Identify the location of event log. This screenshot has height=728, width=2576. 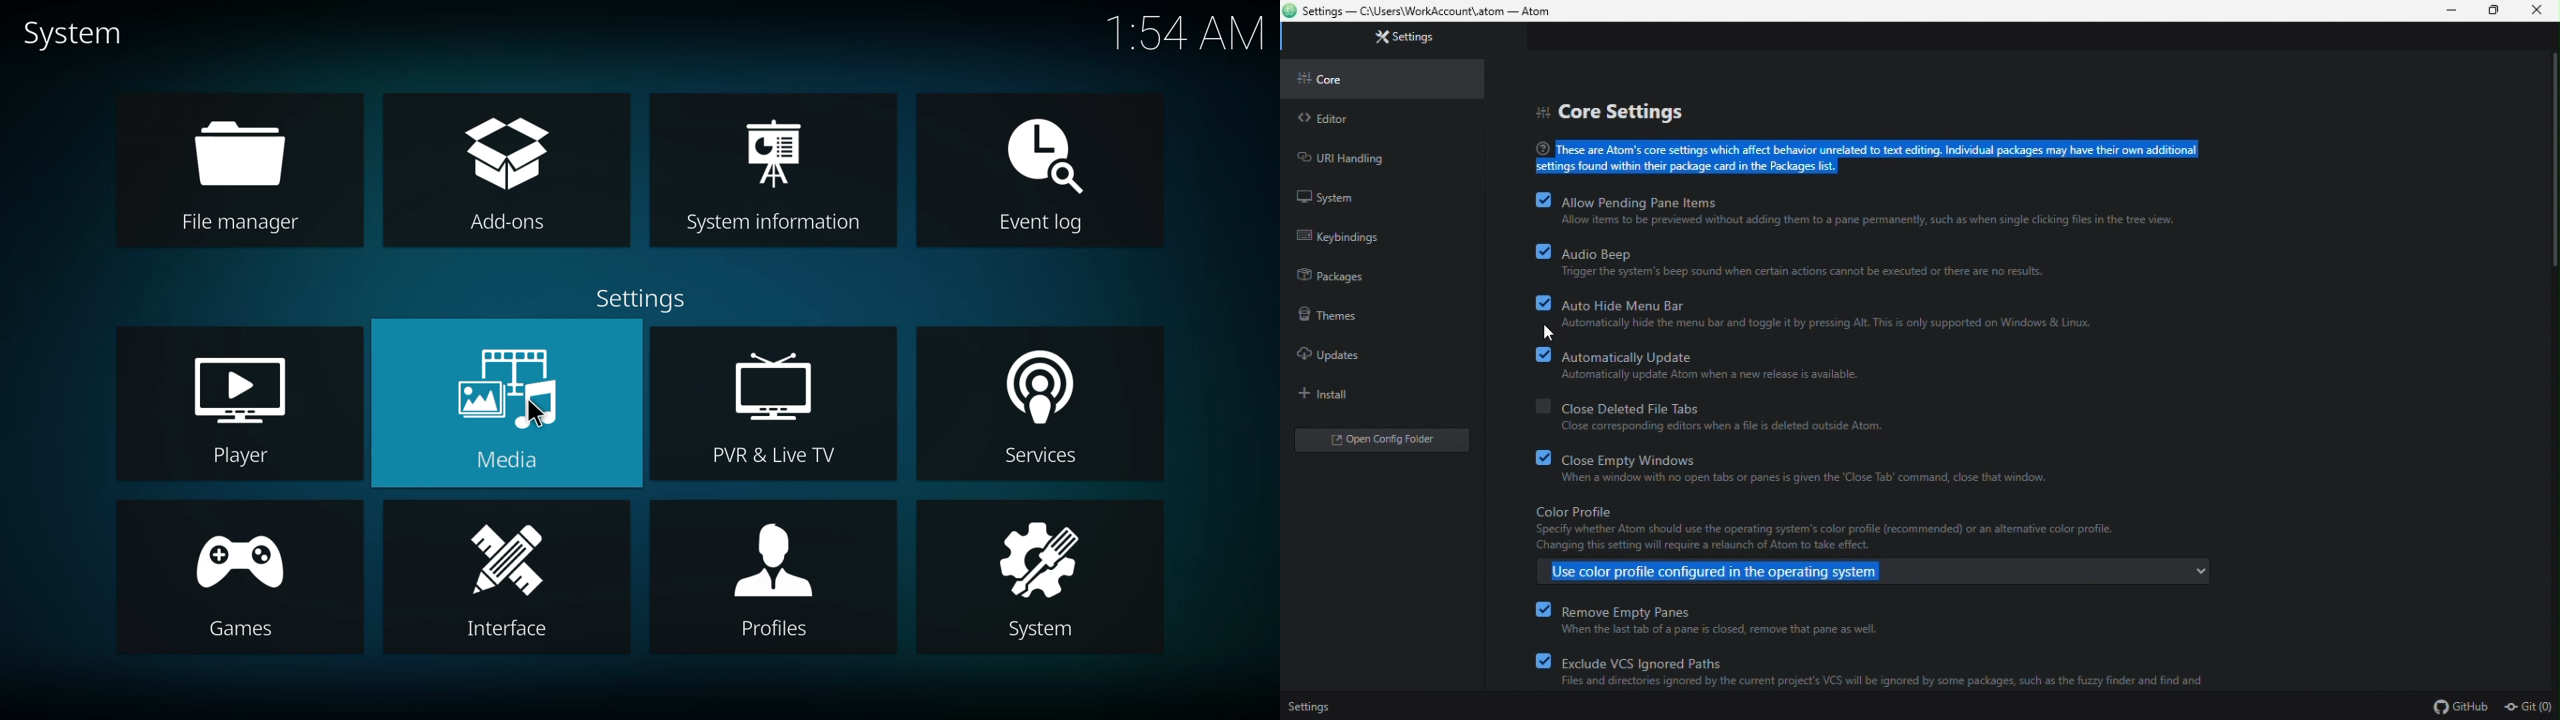
(1036, 173).